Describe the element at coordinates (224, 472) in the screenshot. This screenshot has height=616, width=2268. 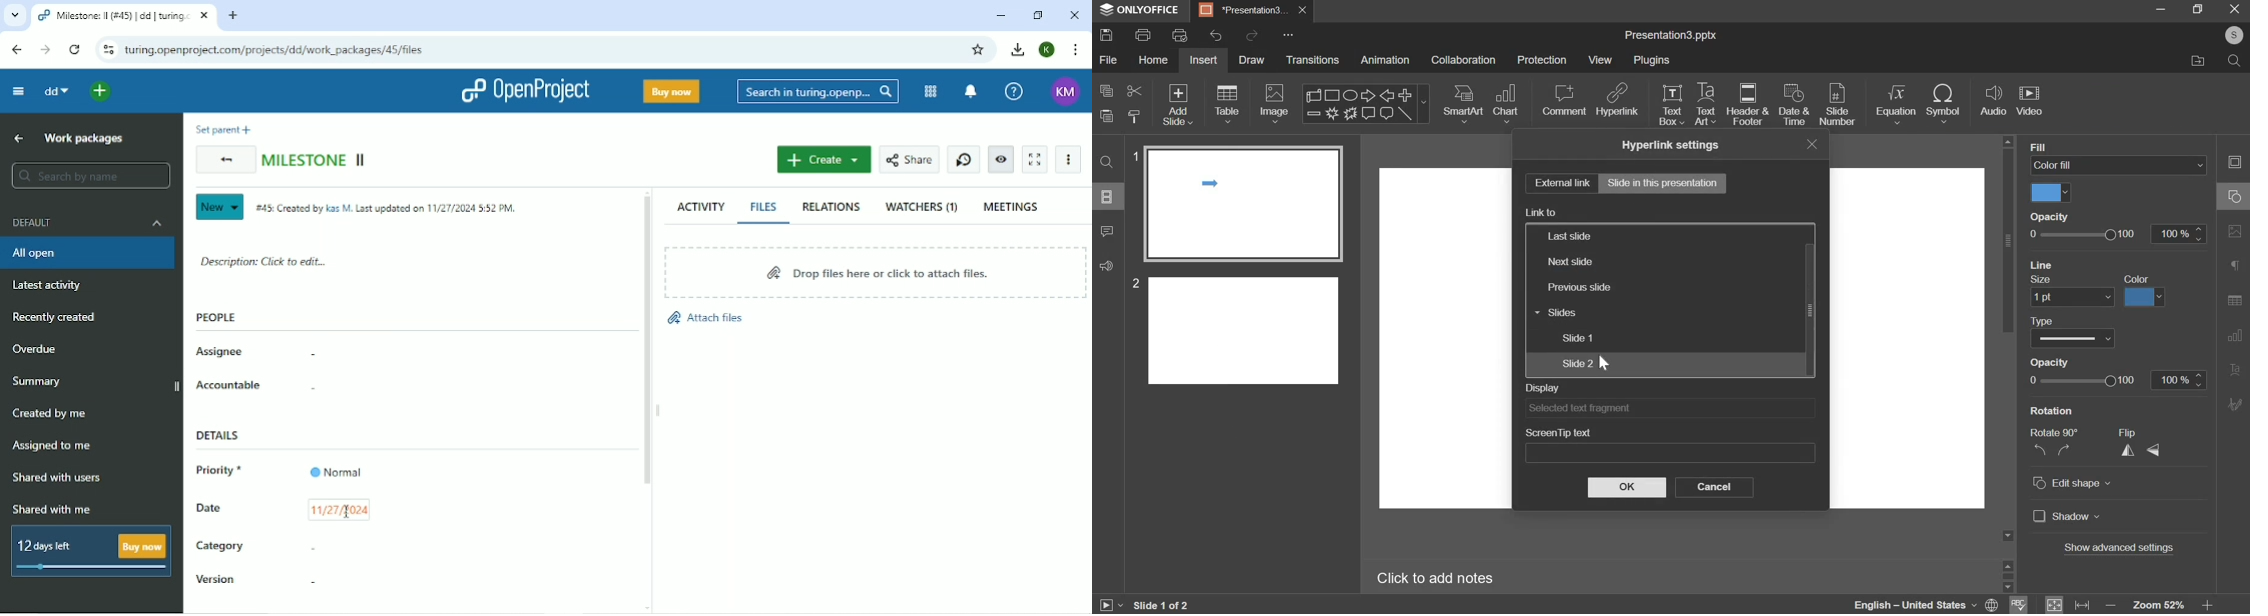
I see `Priority` at that location.